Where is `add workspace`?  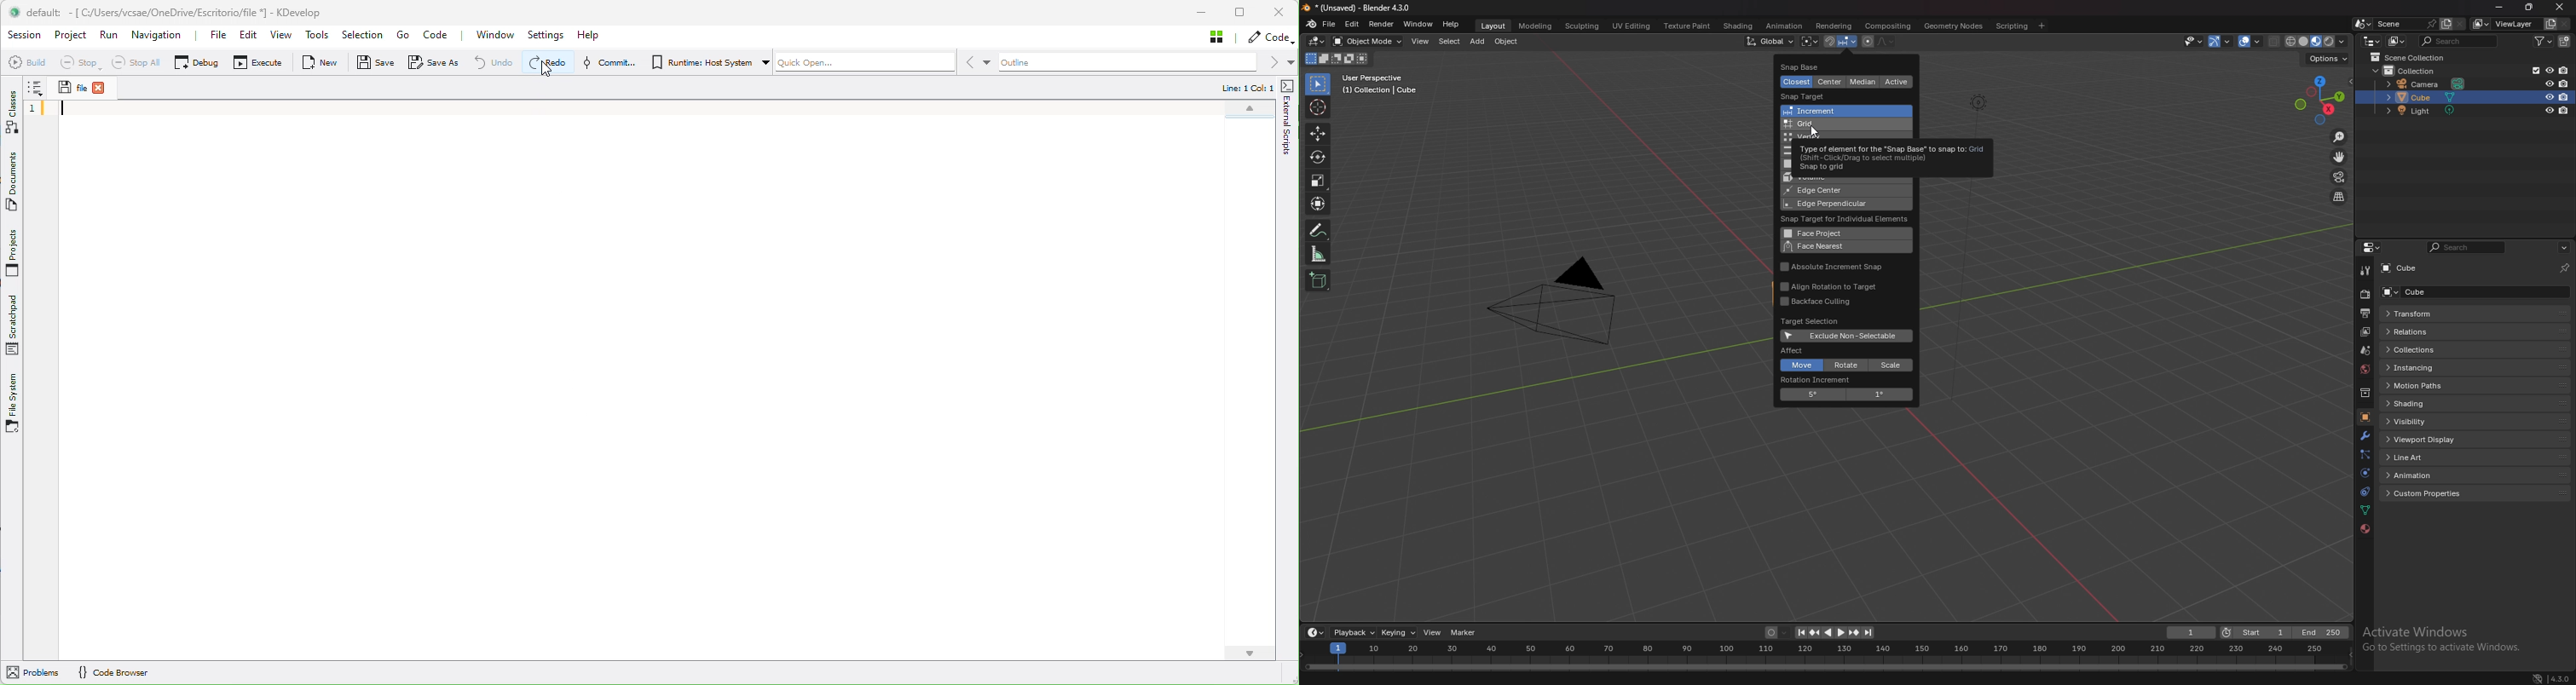 add workspace is located at coordinates (2041, 26).